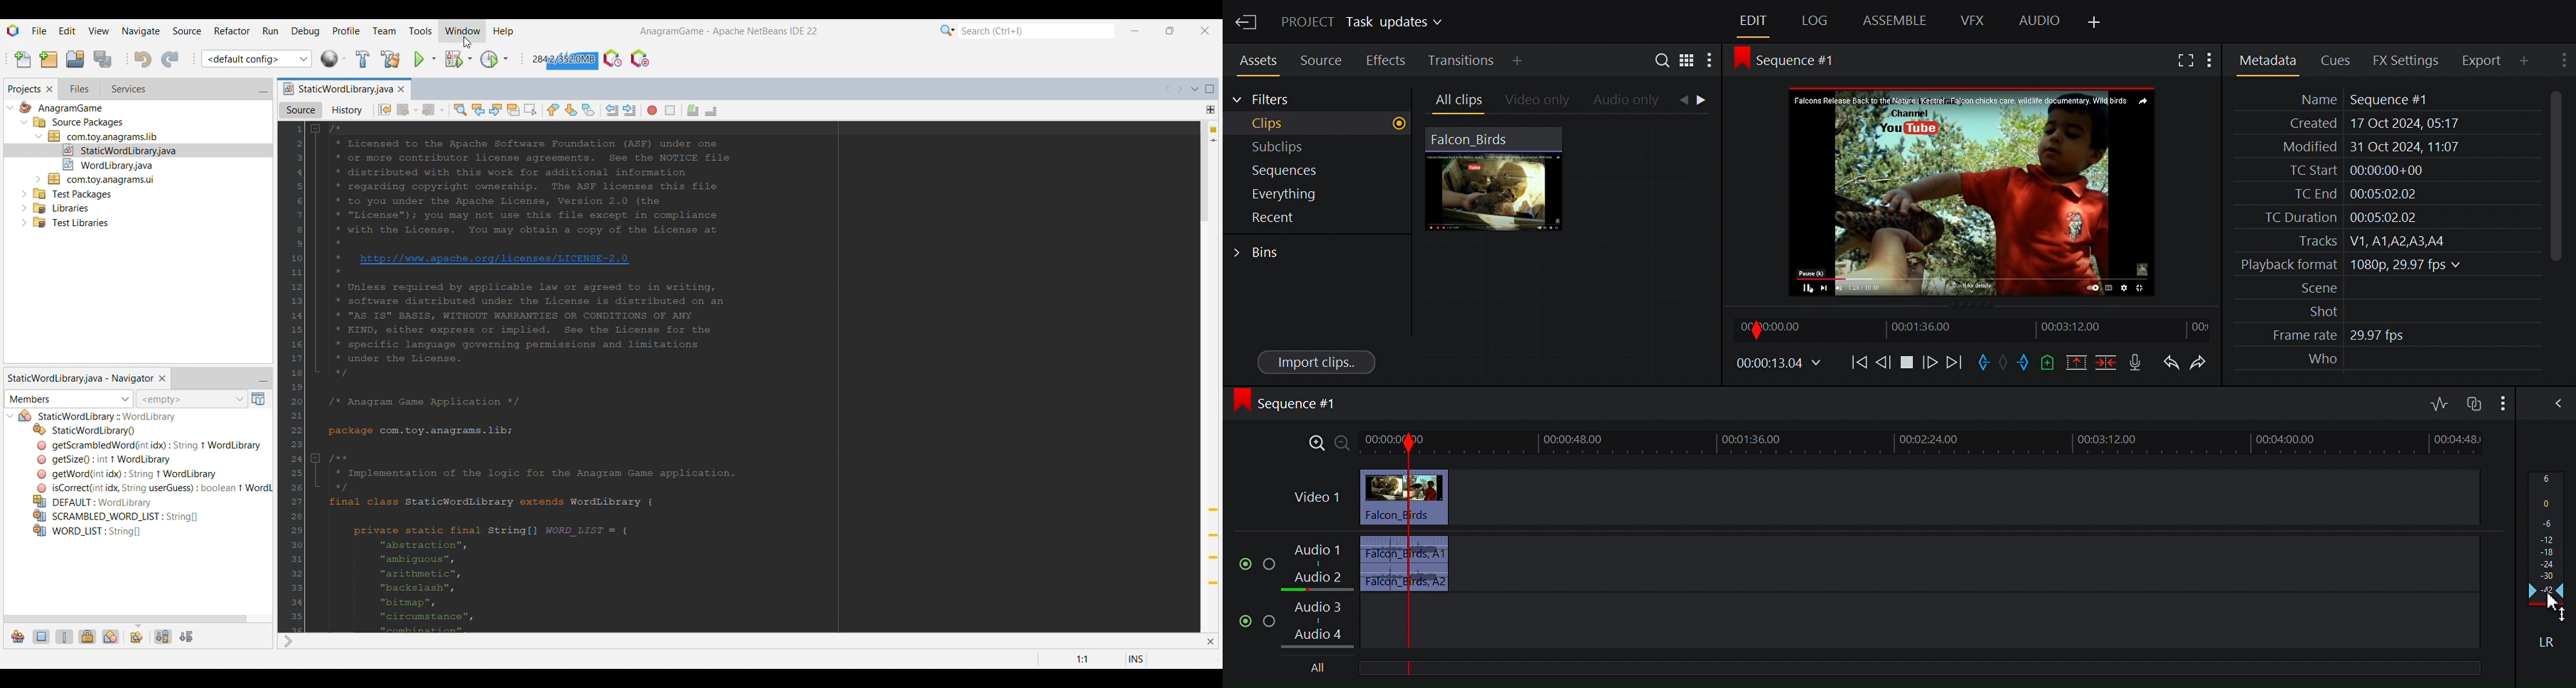 This screenshot has width=2576, height=700. I want to click on , so click(498, 259).